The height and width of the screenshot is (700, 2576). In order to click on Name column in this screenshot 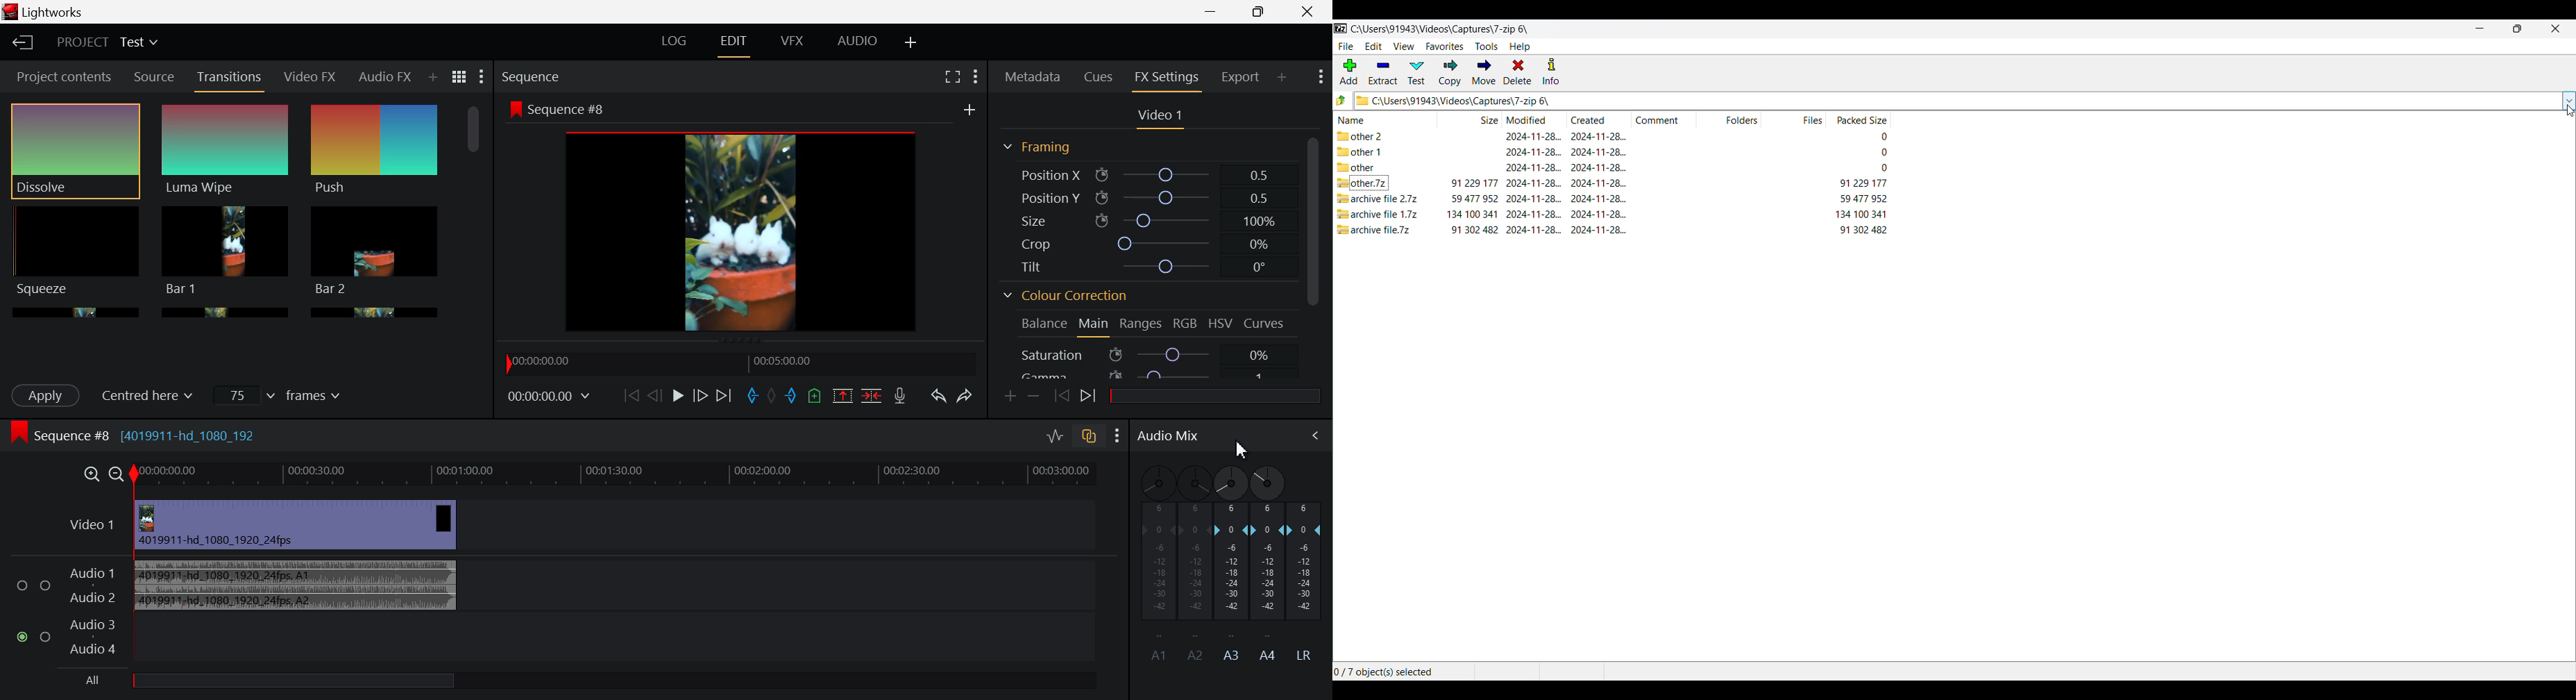, I will do `click(1386, 119)`.